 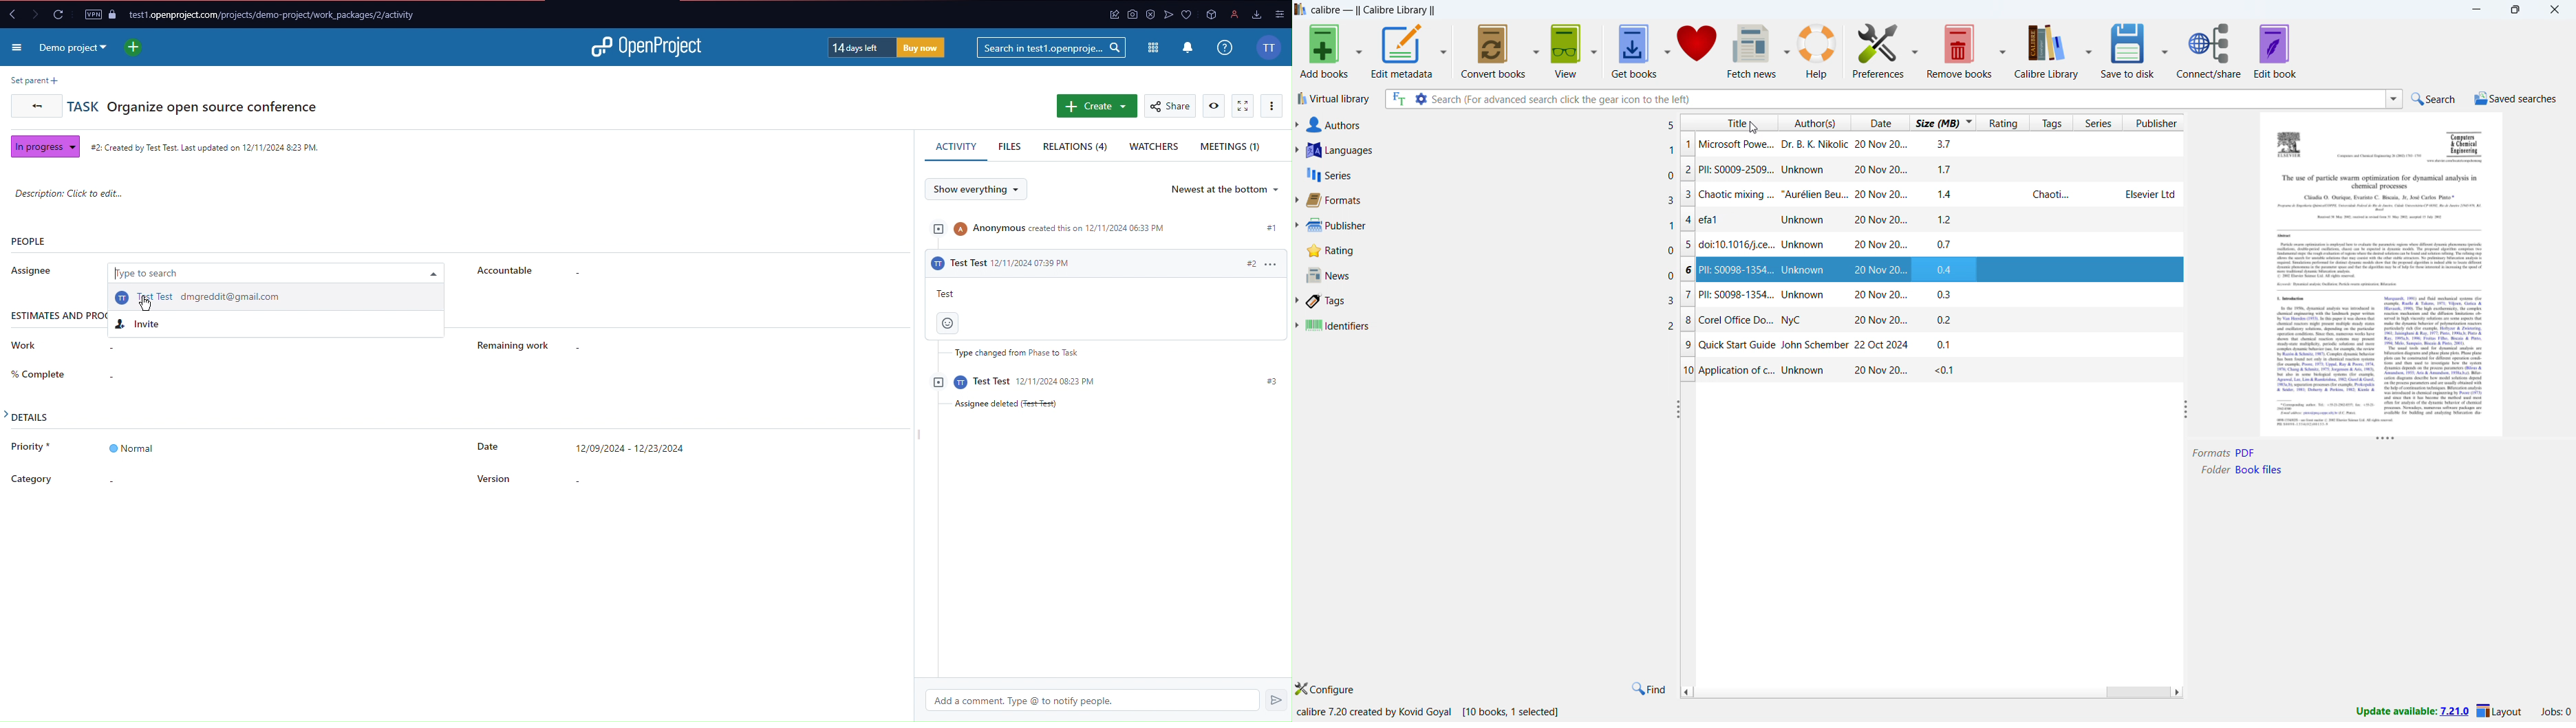 I want to click on calibre 7.20 created by Kovid Goyal [10 books, 1 selected], so click(x=1435, y=712).